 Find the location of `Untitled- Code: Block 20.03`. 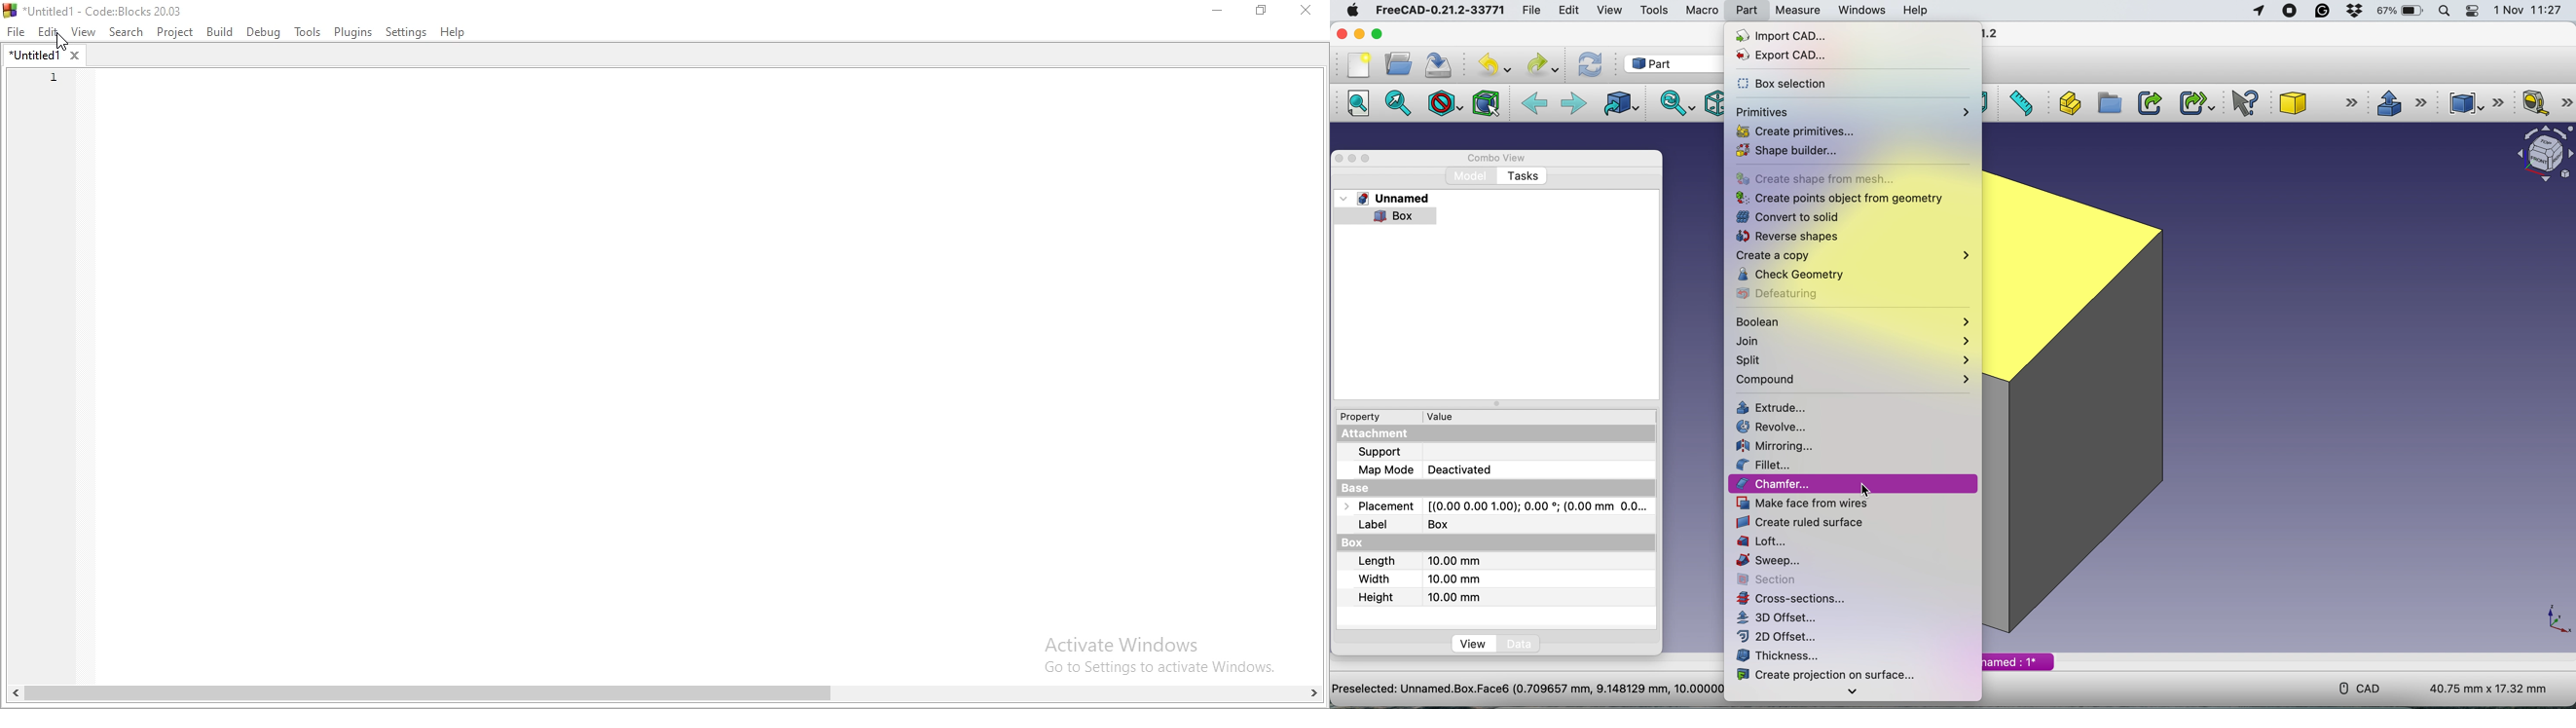

Untitled- Code: Block 20.03 is located at coordinates (93, 8).